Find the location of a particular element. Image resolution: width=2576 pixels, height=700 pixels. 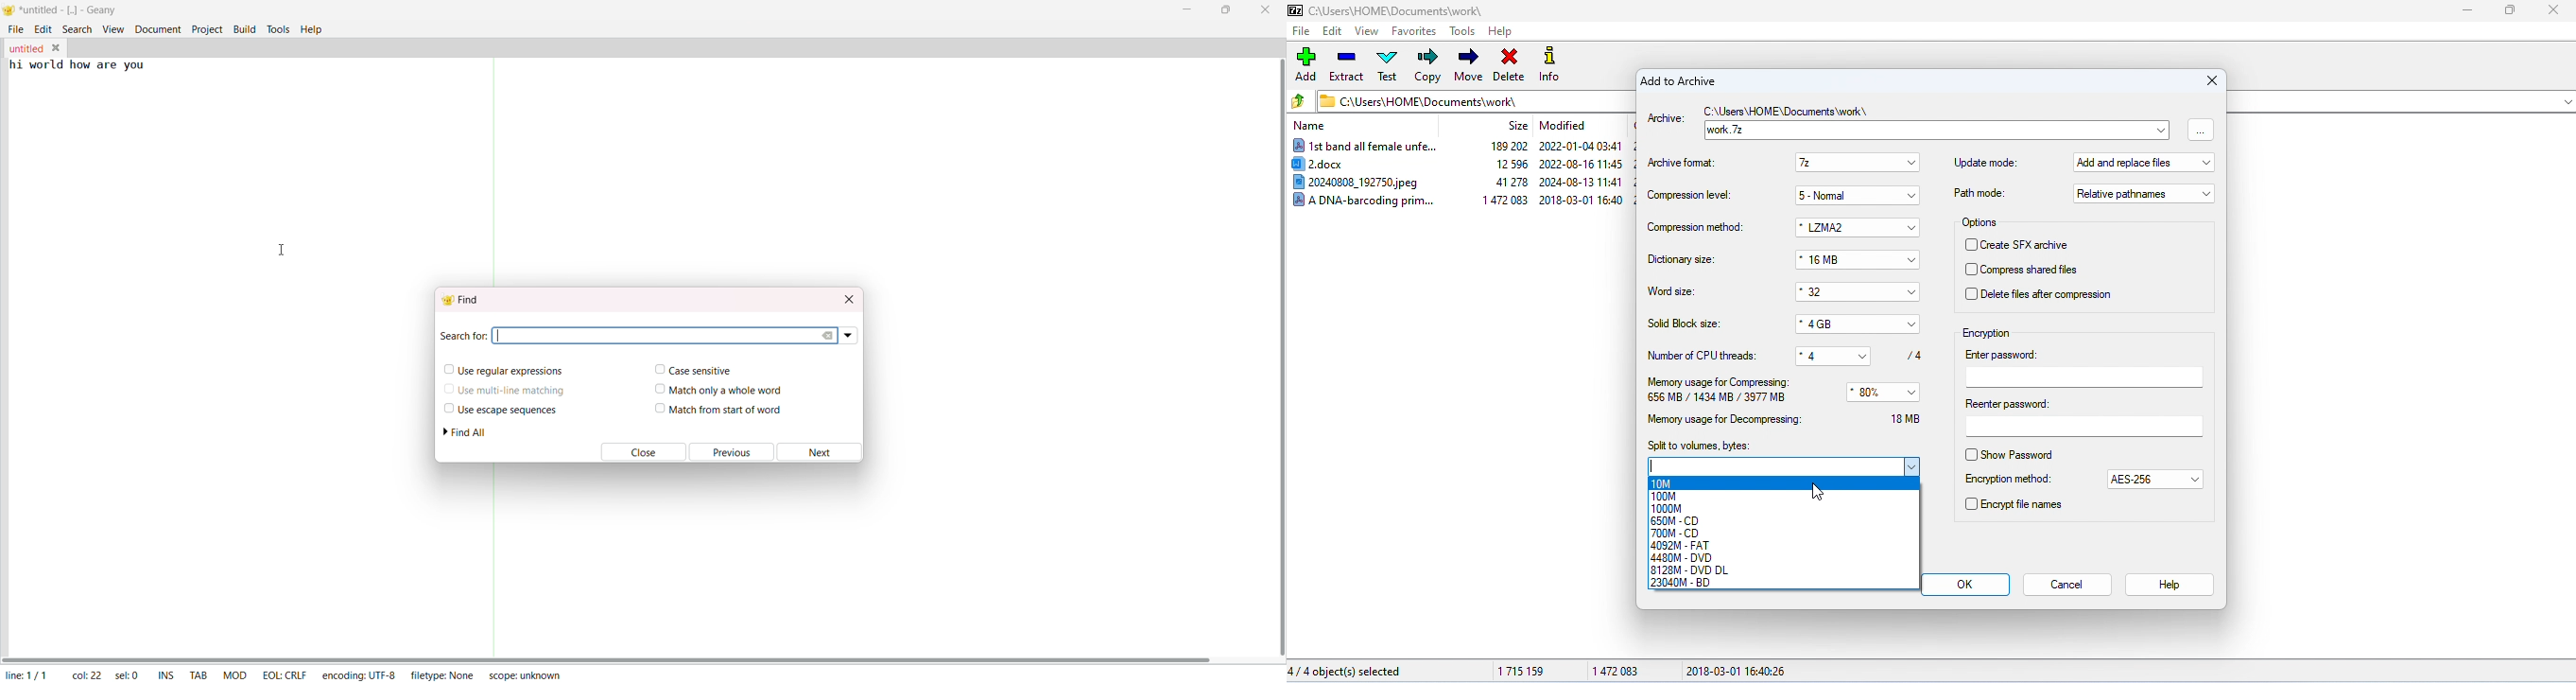

moving cursor is located at coordinates (1820, 491).